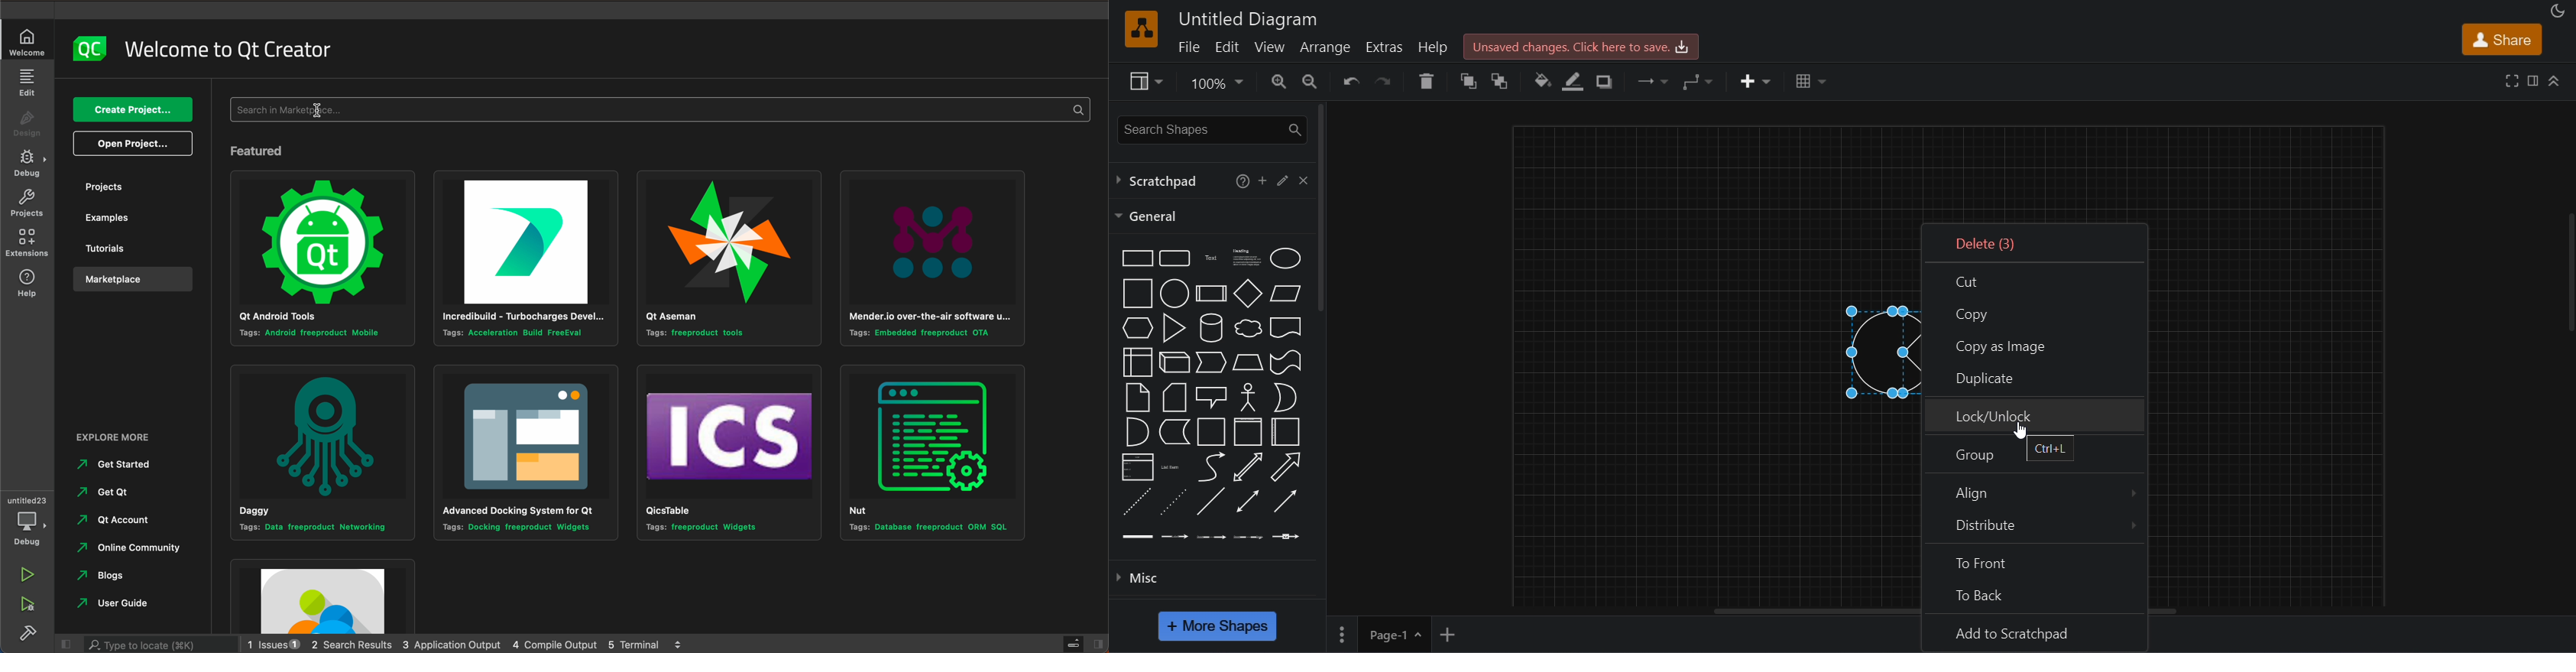 The image size is (2576, 672). Describe the element at coordinates (1469, 82) in the screenshot. I see `to front` at that location.